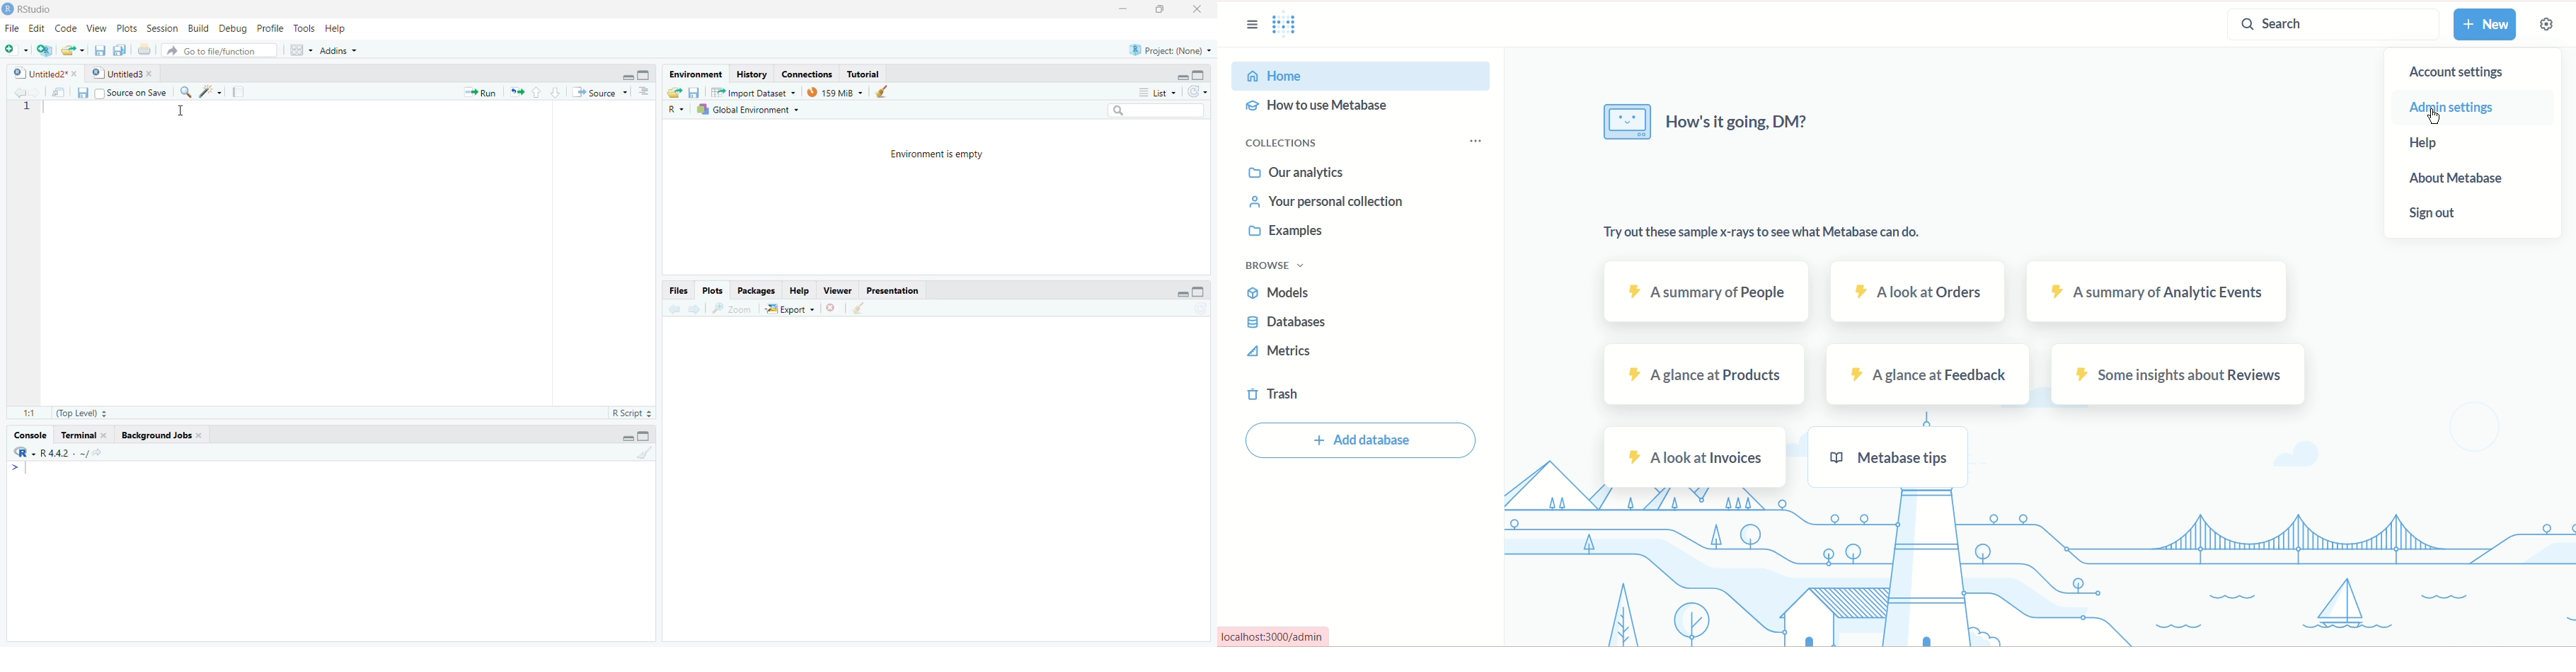 This screenshot has height=672, width=2576. Describe the element at coordinates (644, 74) in the screenshot. I see `Maximize` at that location.